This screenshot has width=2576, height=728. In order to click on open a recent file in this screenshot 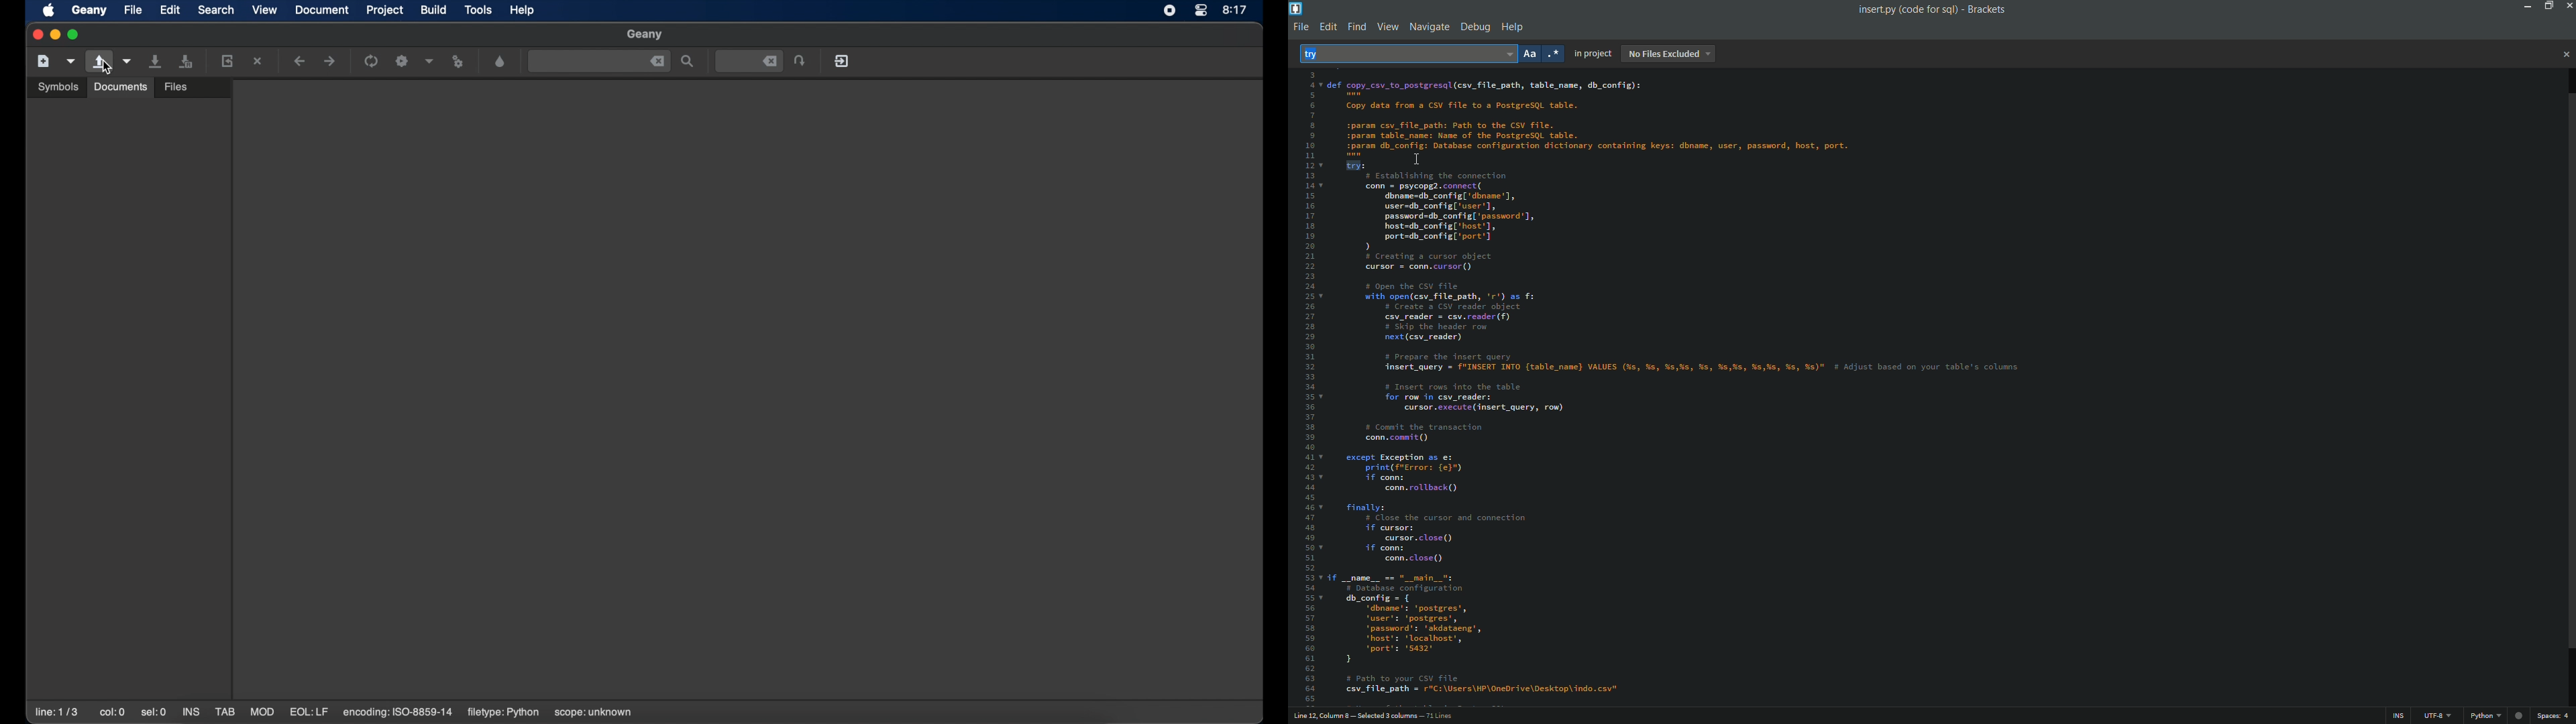, I will do `click(127, 61)`.